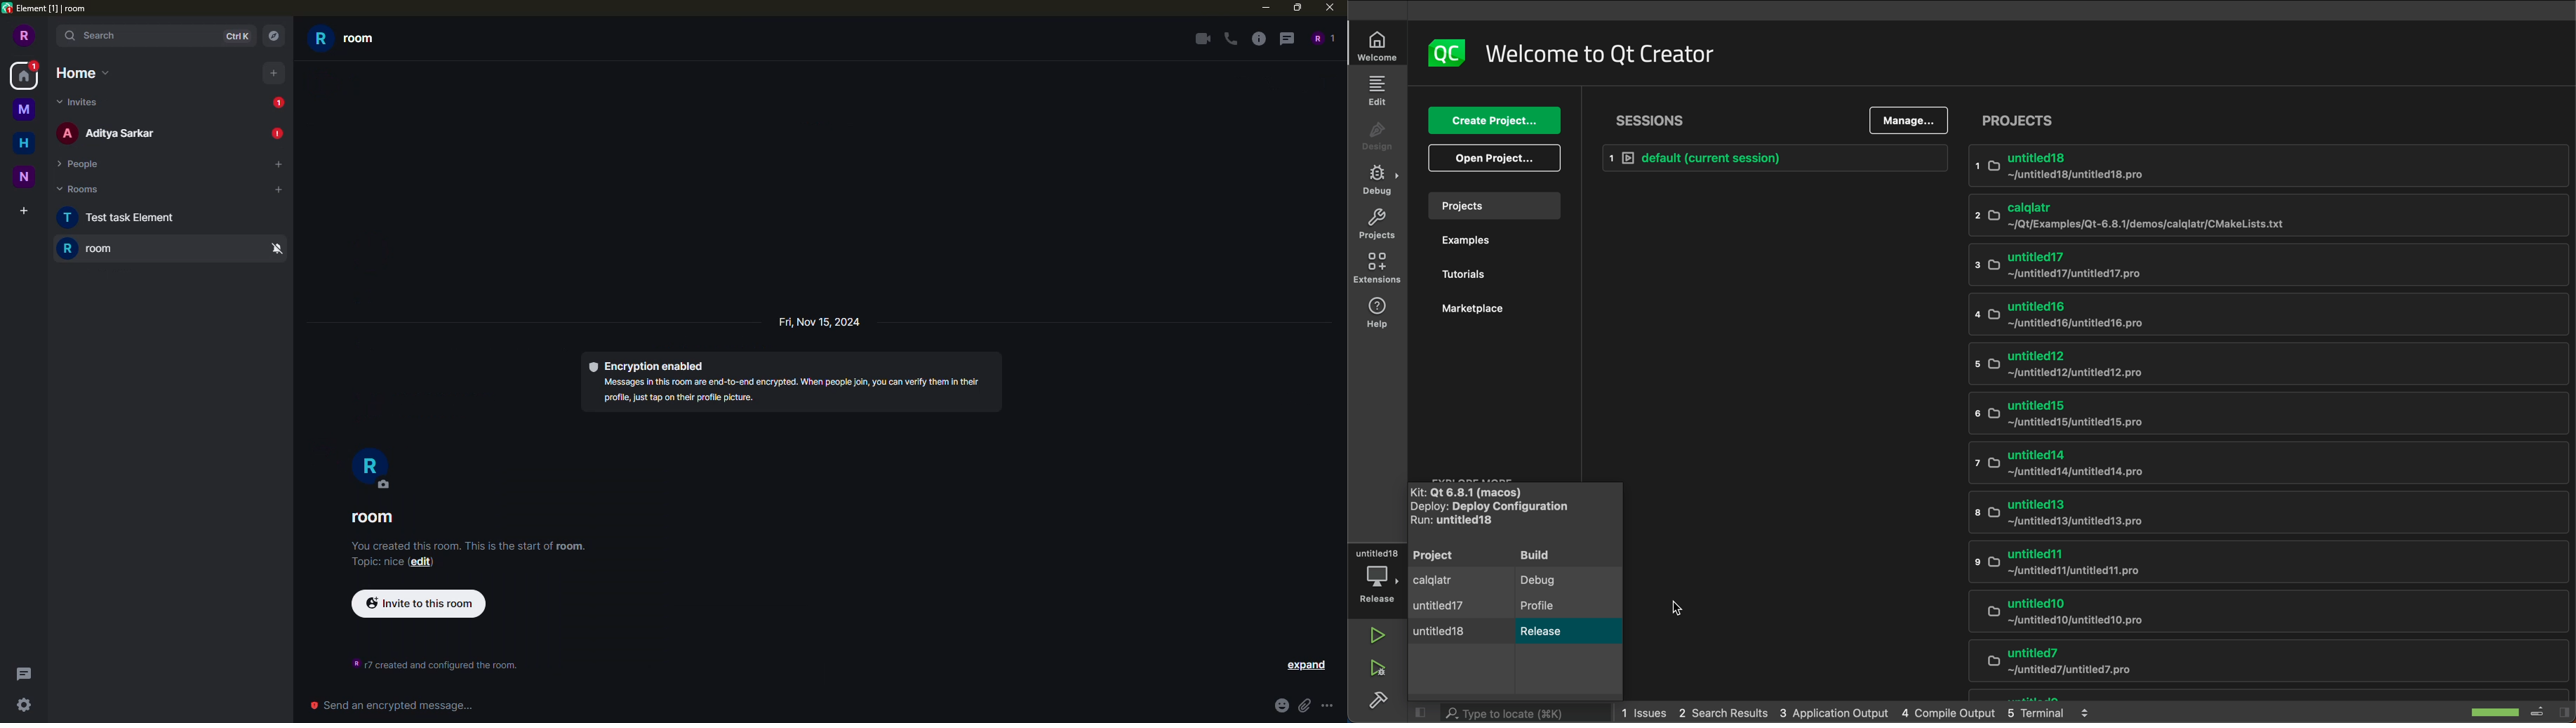 The image size is (2576, 728). Describe the element at coordinates (1303, 707) in the screenshot. I see `attachments` at that location.